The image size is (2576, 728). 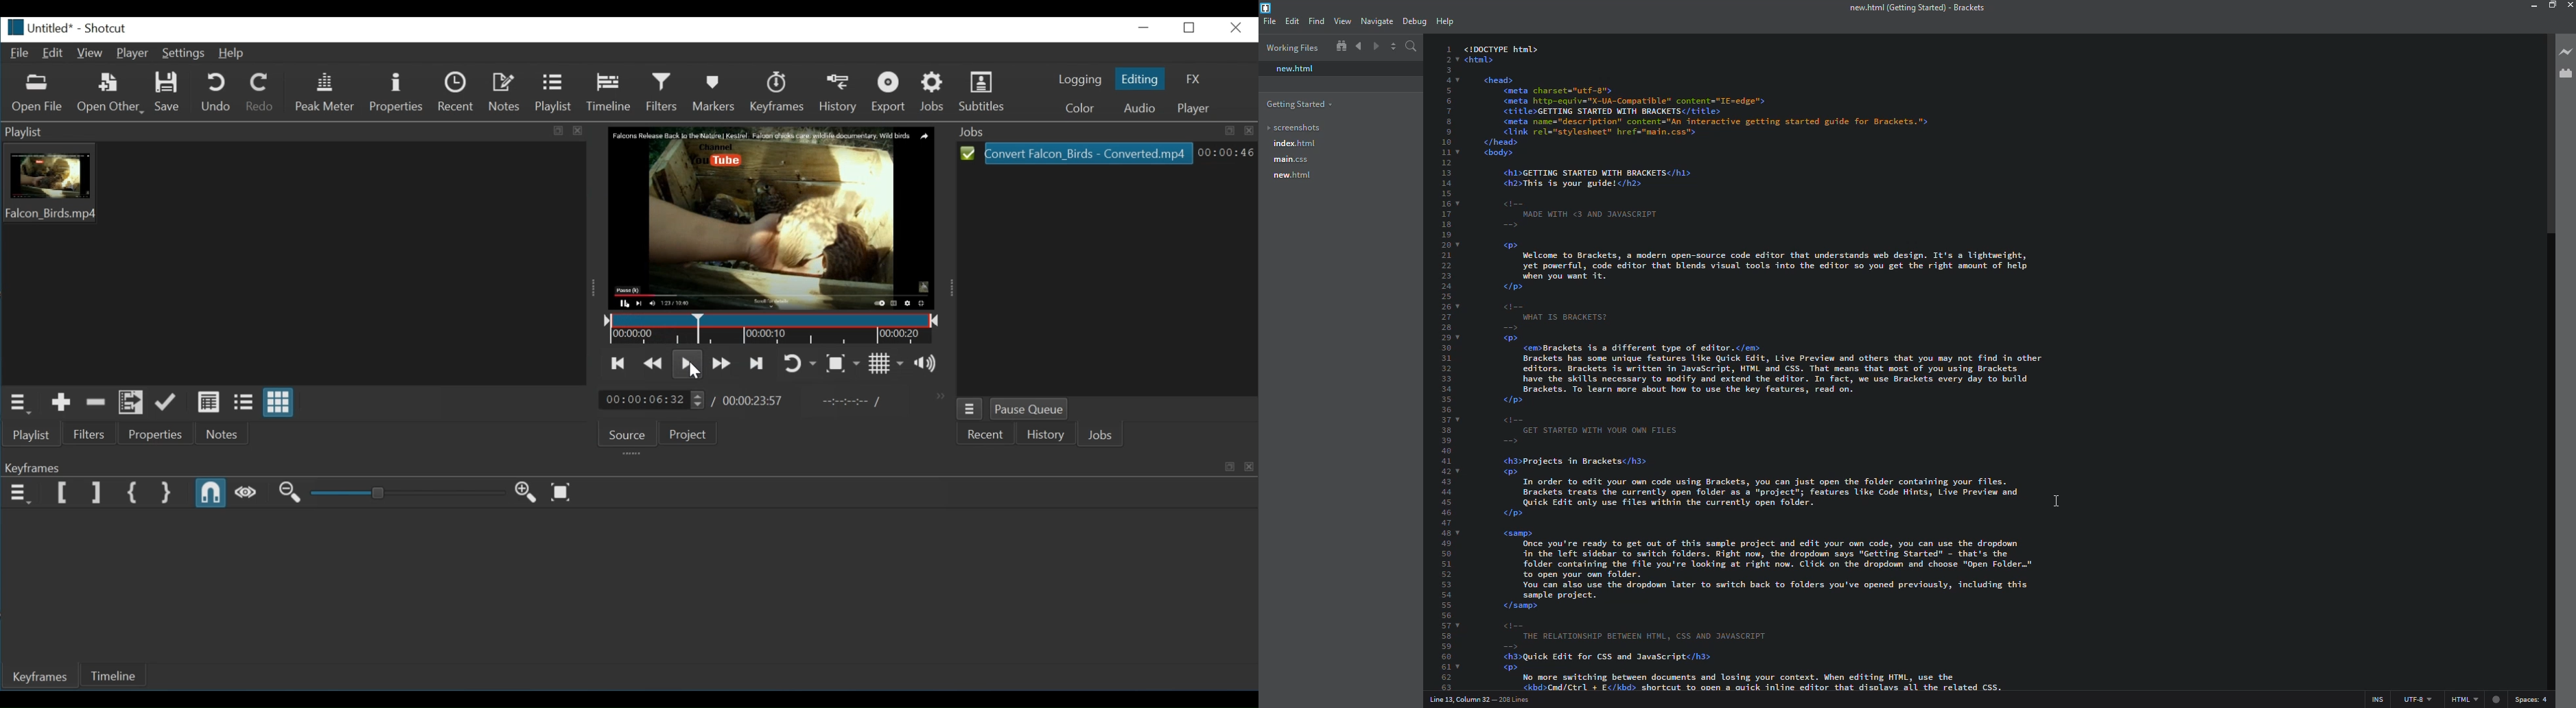 I want to click on Filters, so click(x=89, y=434).